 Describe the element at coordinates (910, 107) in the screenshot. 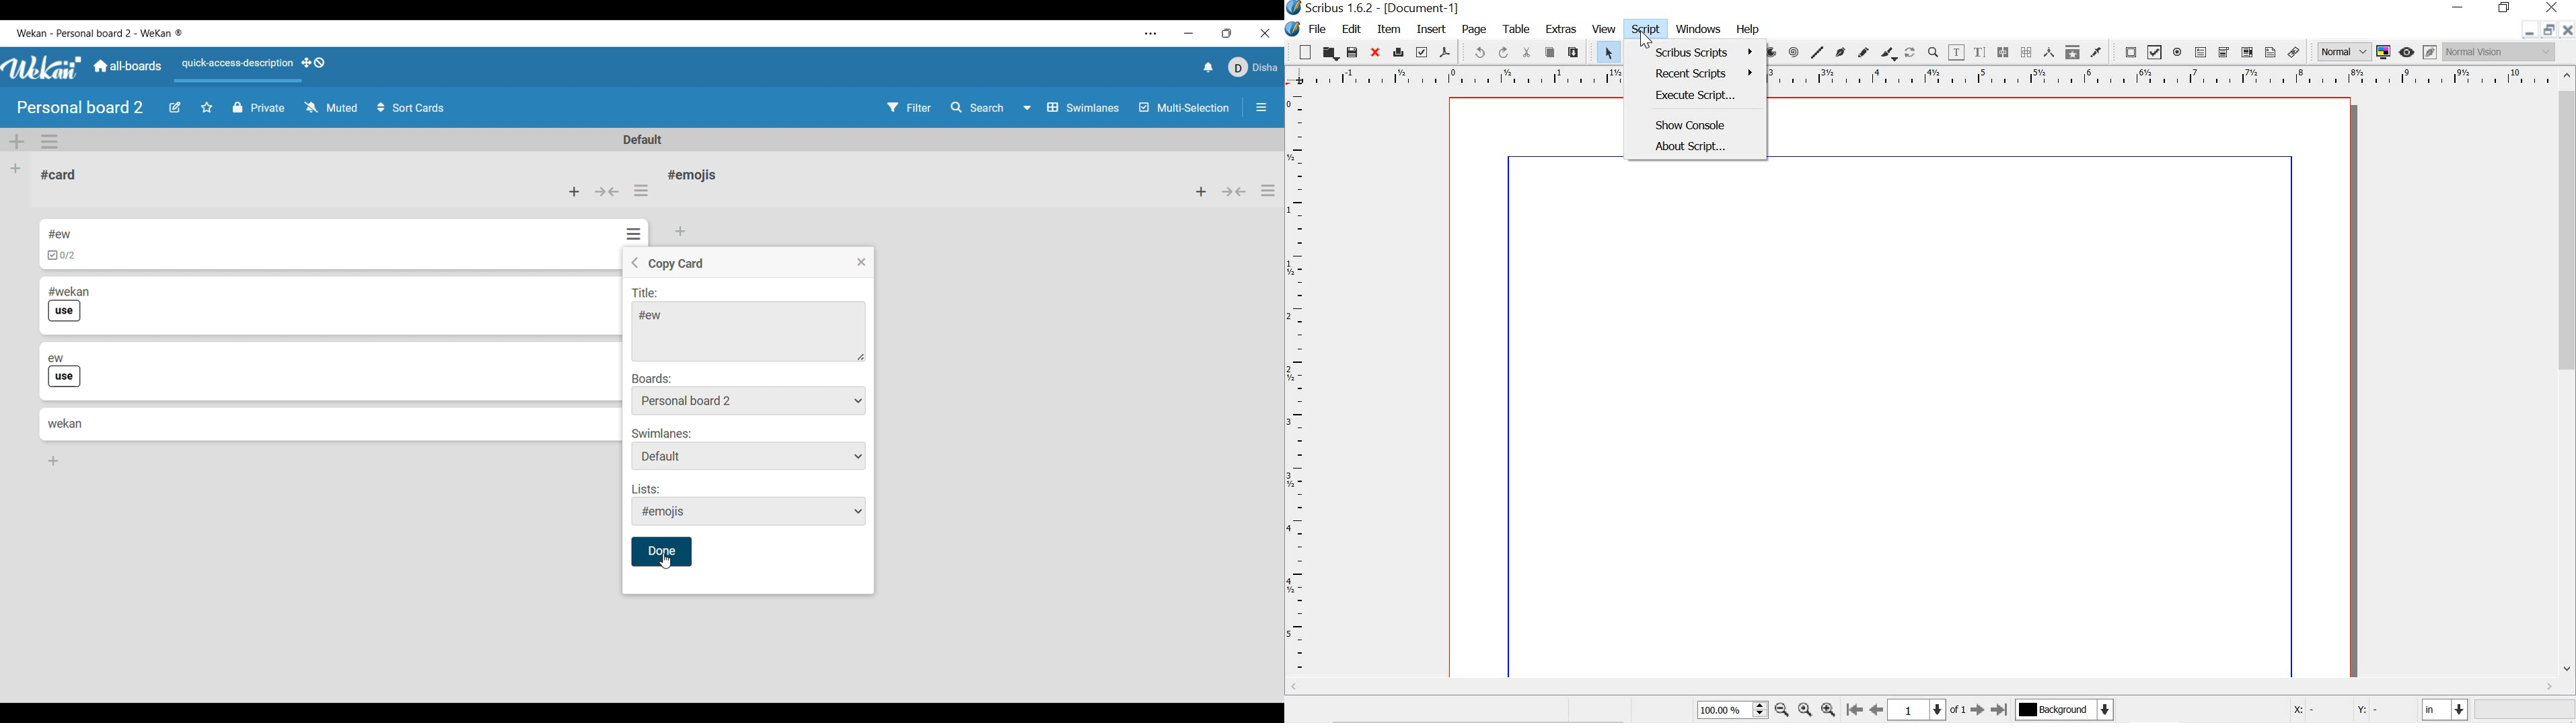

I see `Filter` at that location.